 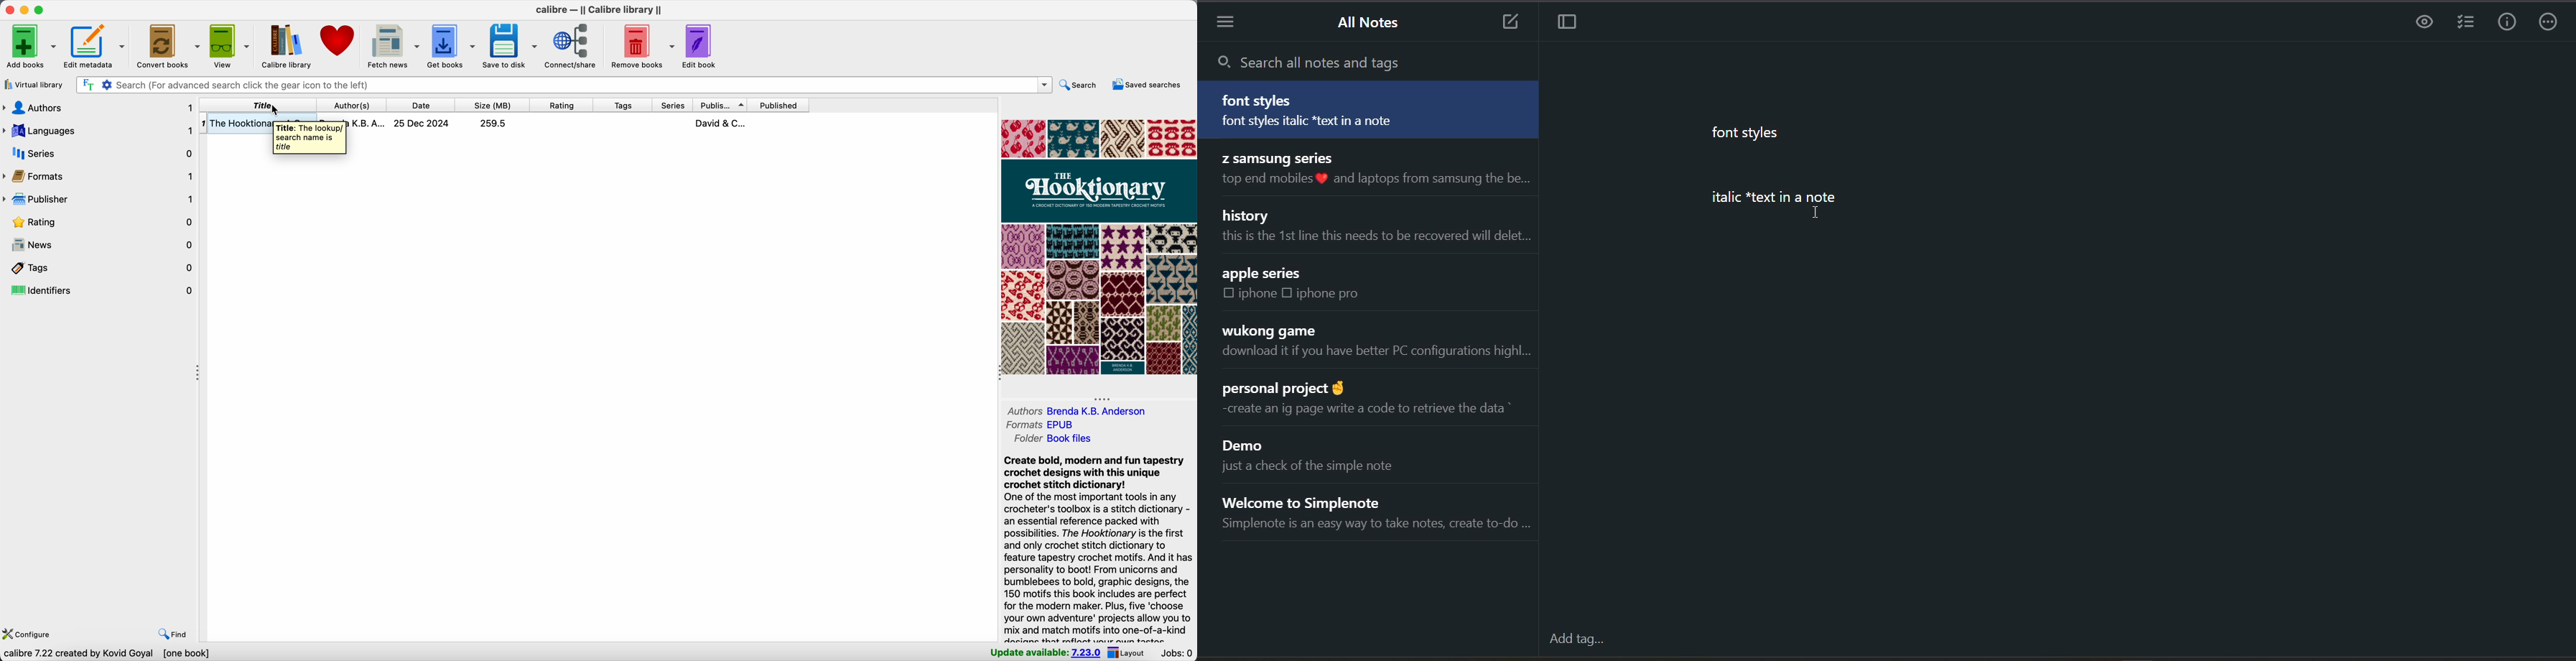 What do you see at coordinates (1317, 288) in the screenshot?
I see `note title and preview` at bounding box center [1317, 288].